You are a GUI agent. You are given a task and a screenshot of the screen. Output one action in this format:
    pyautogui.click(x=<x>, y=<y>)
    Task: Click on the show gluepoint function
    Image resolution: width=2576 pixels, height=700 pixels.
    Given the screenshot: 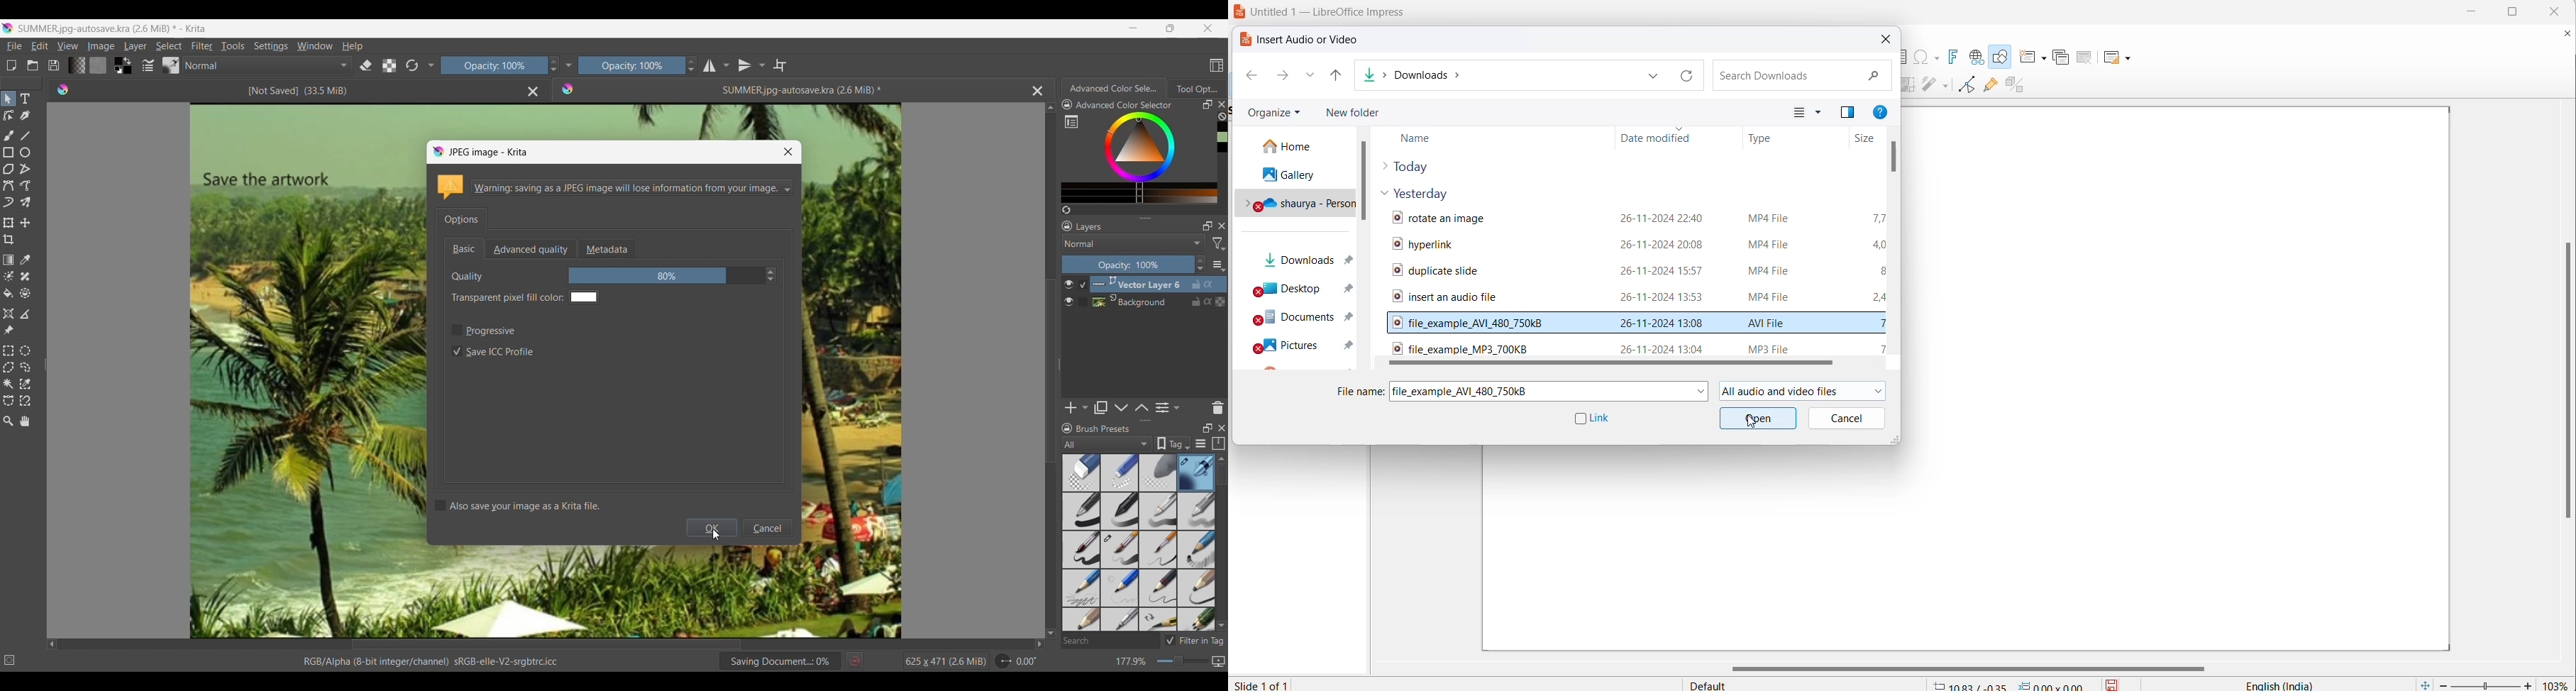 What is the action you would take?
    pyautogui.click(x=1993, y=87)
    